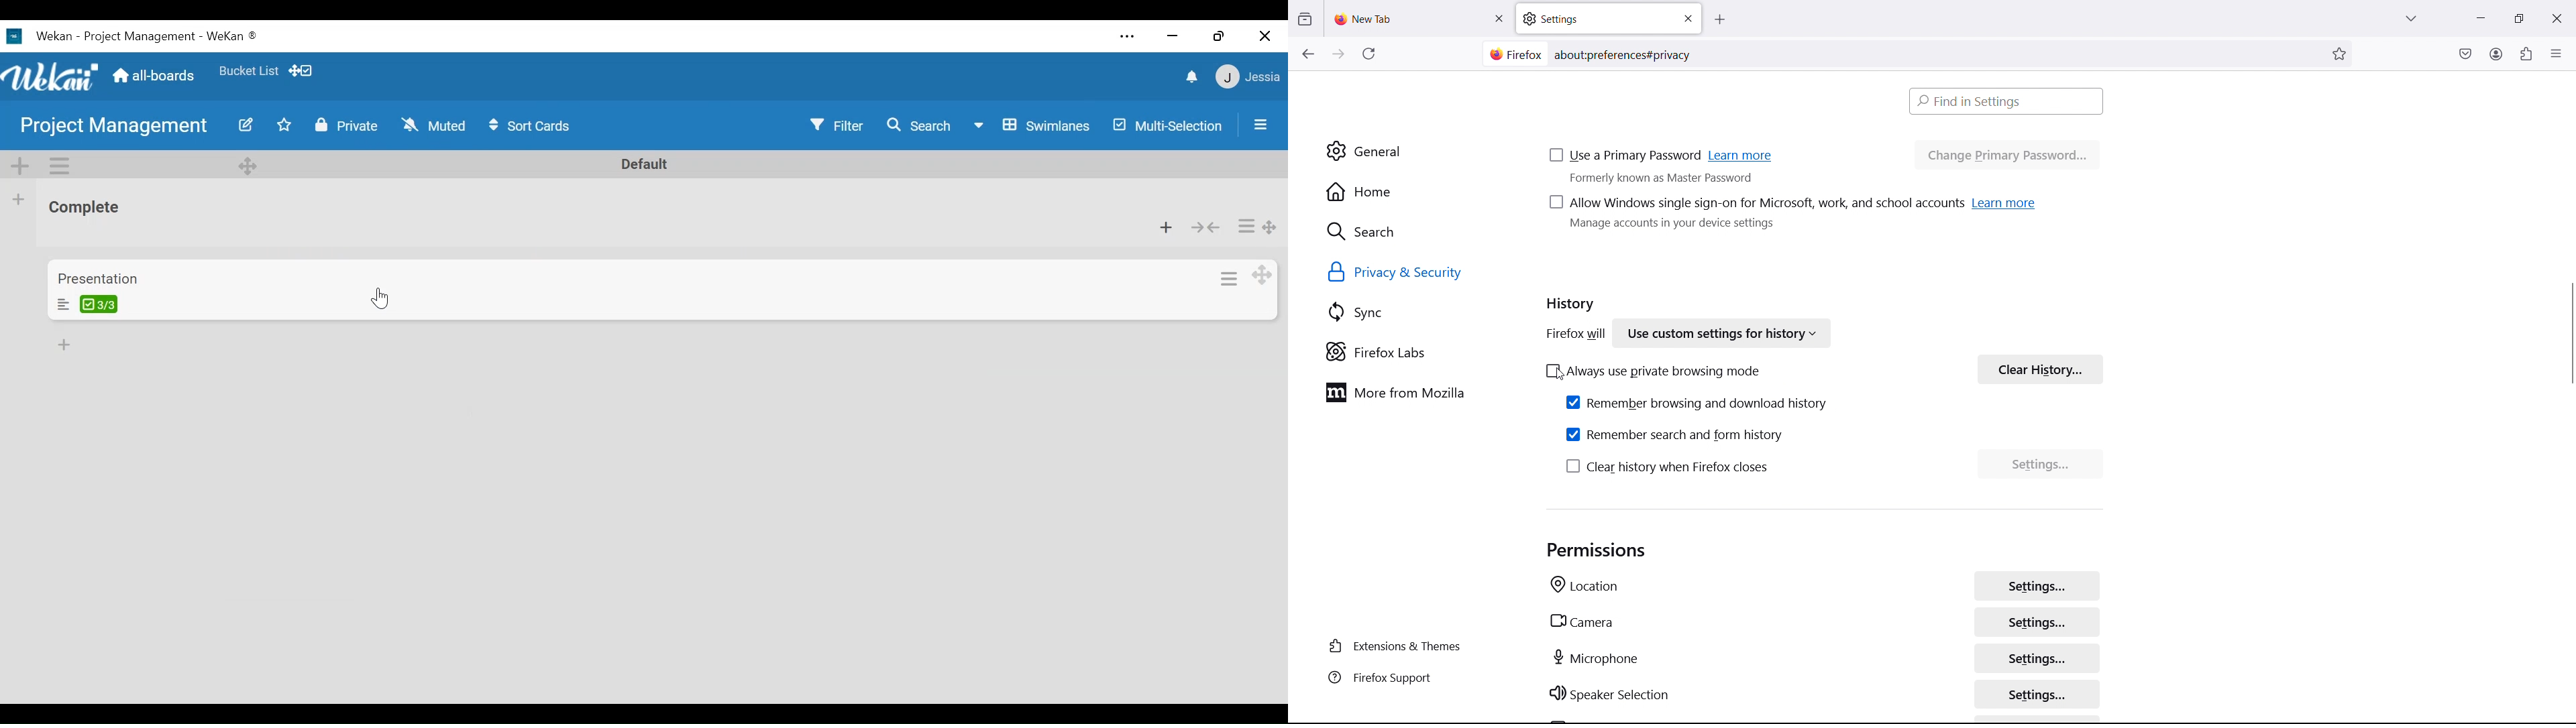 This screenshot has width=2576, height=728. I want to click on cursor, so click(1560, 375).